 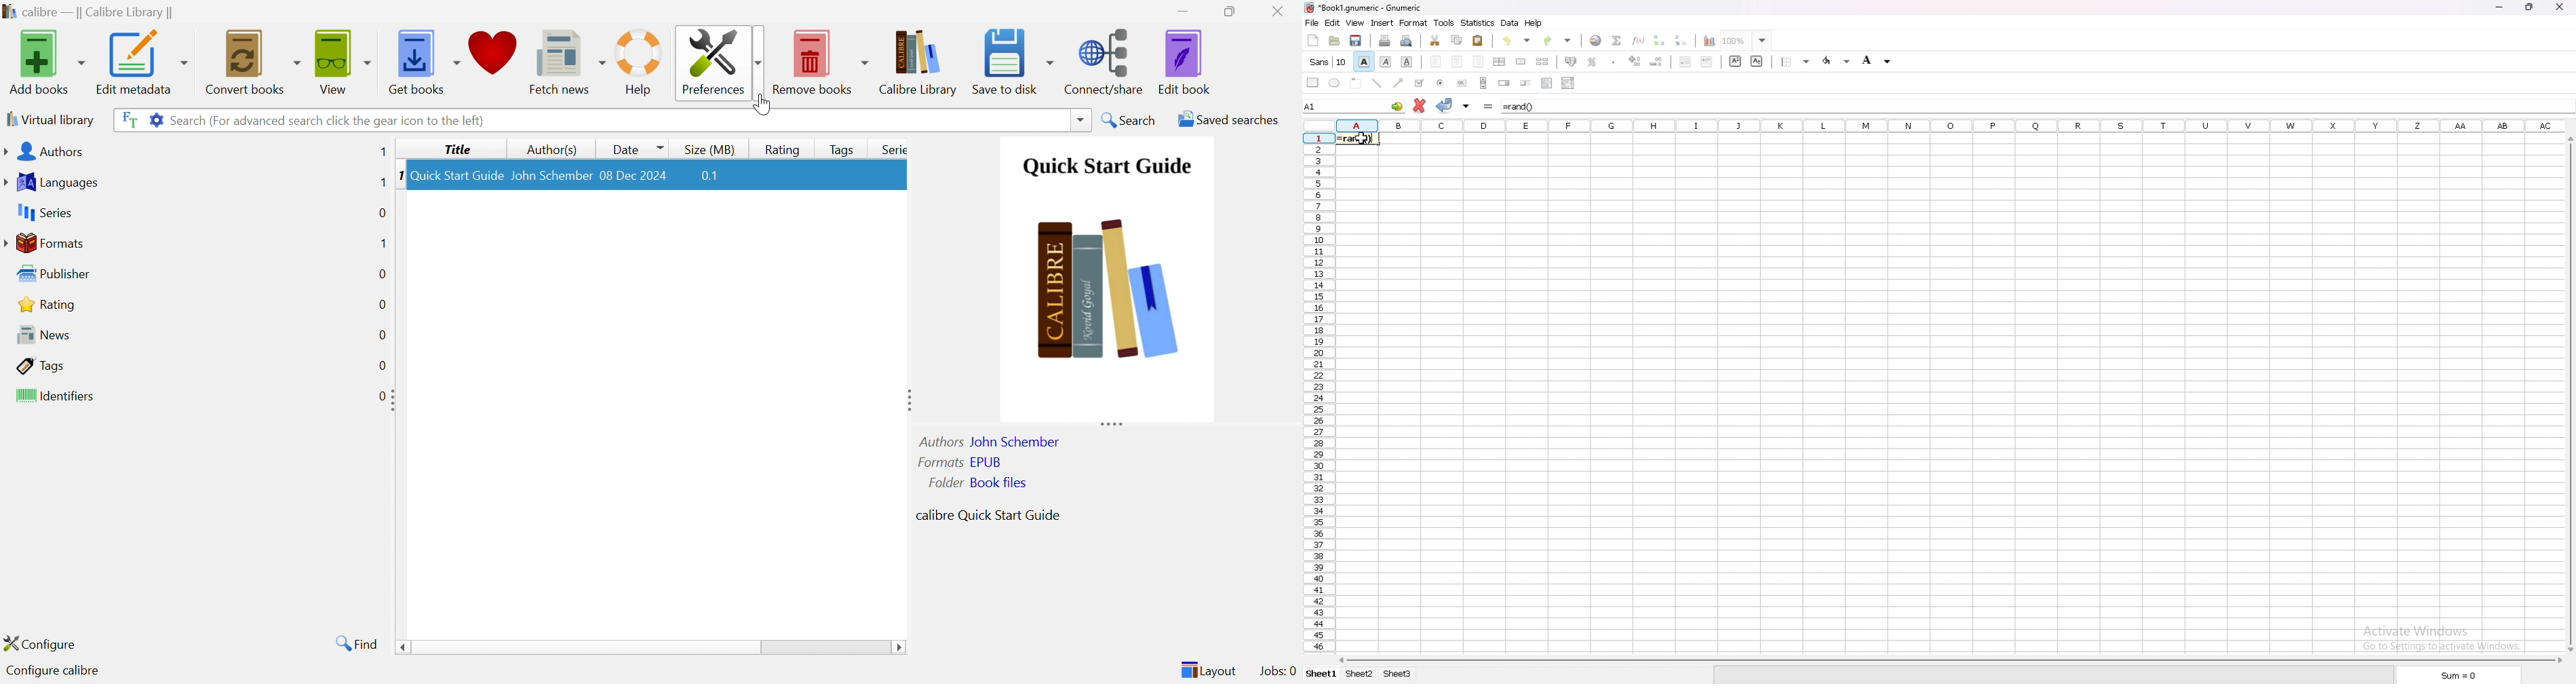 I want to click on Author(s), so click(x=553, y=150).